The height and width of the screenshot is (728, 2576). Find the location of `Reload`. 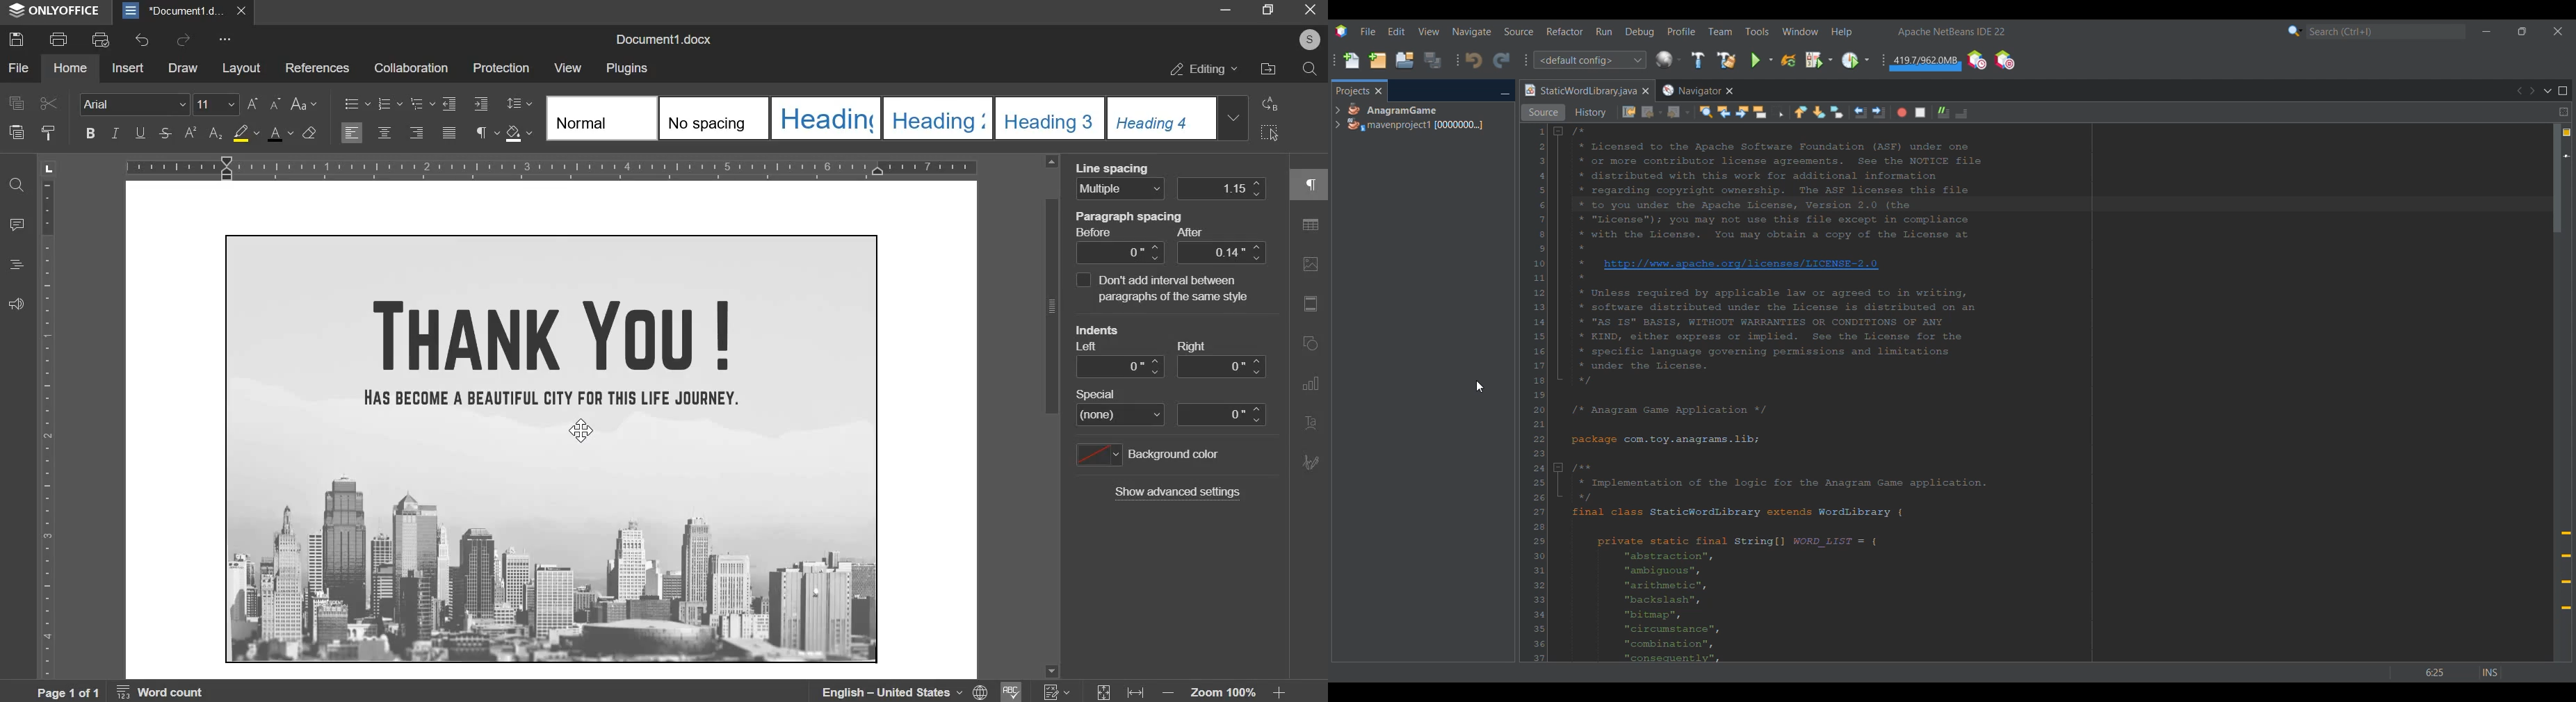

Reload is located at coordinates (1788, 60).